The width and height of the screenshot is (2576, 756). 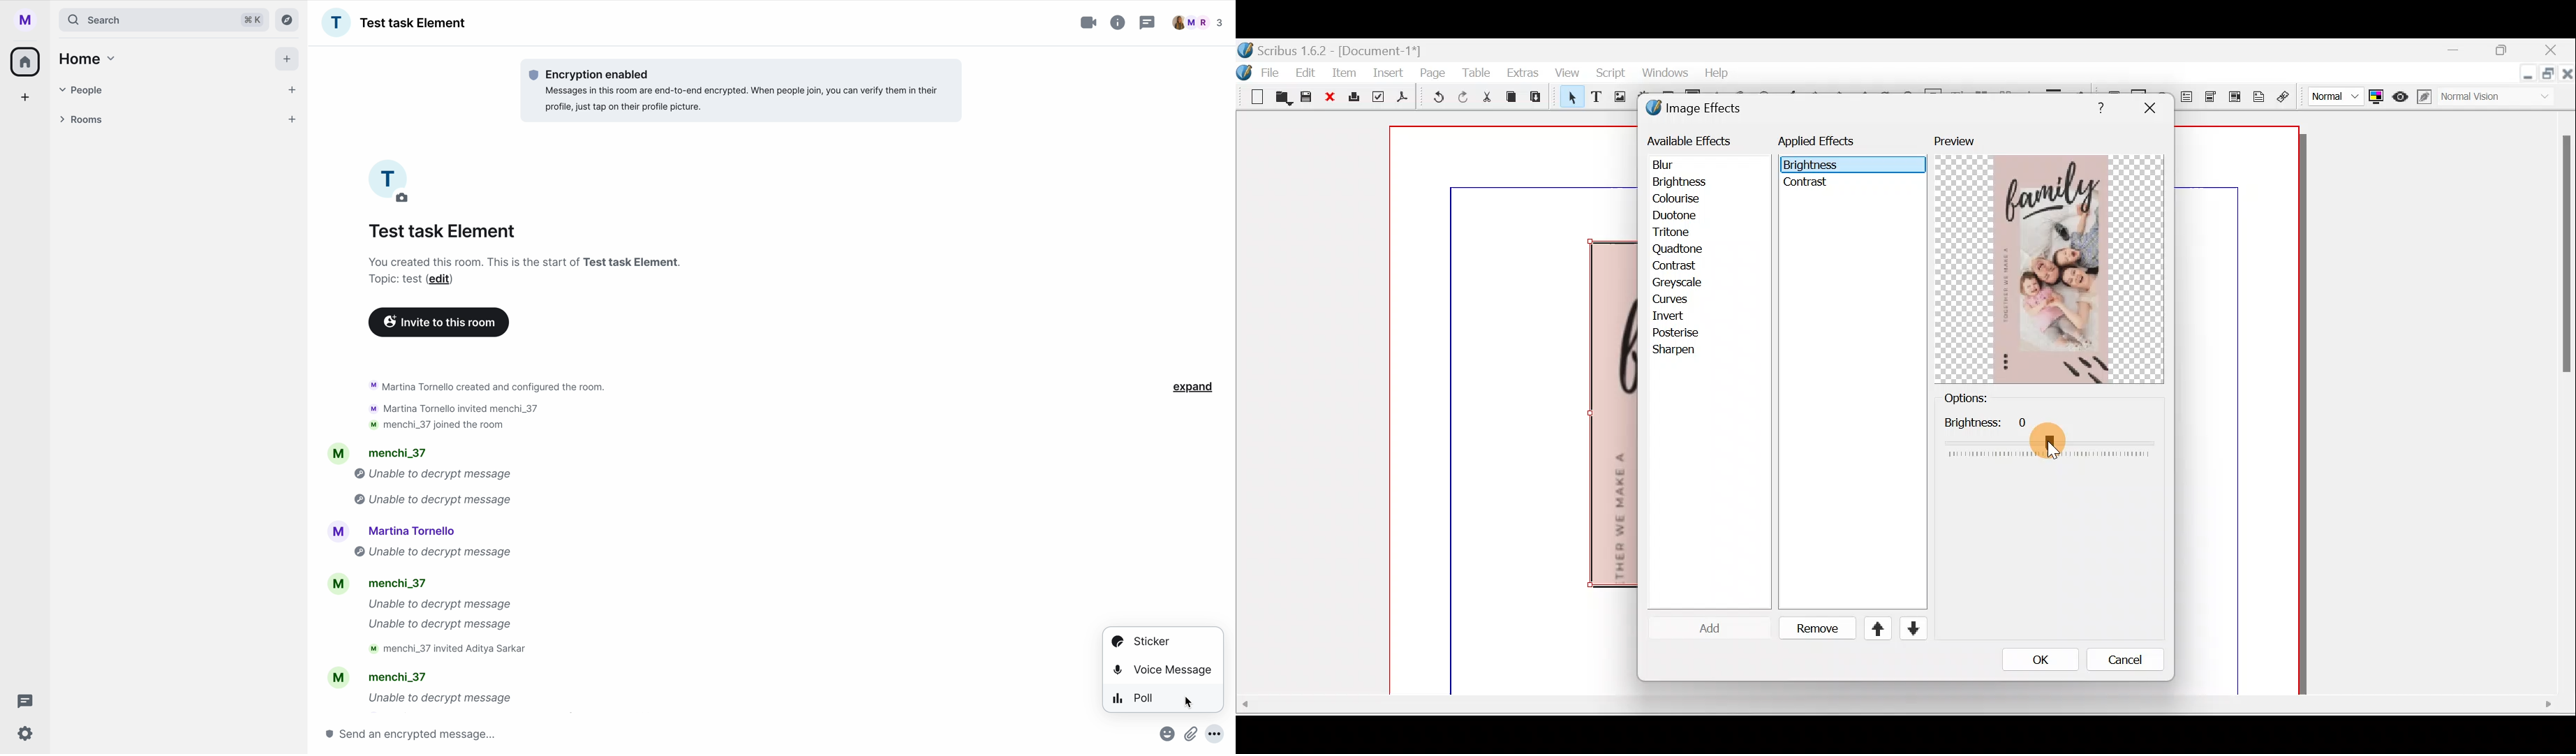 I want to click on emojis, so click(x=1165, y=738).